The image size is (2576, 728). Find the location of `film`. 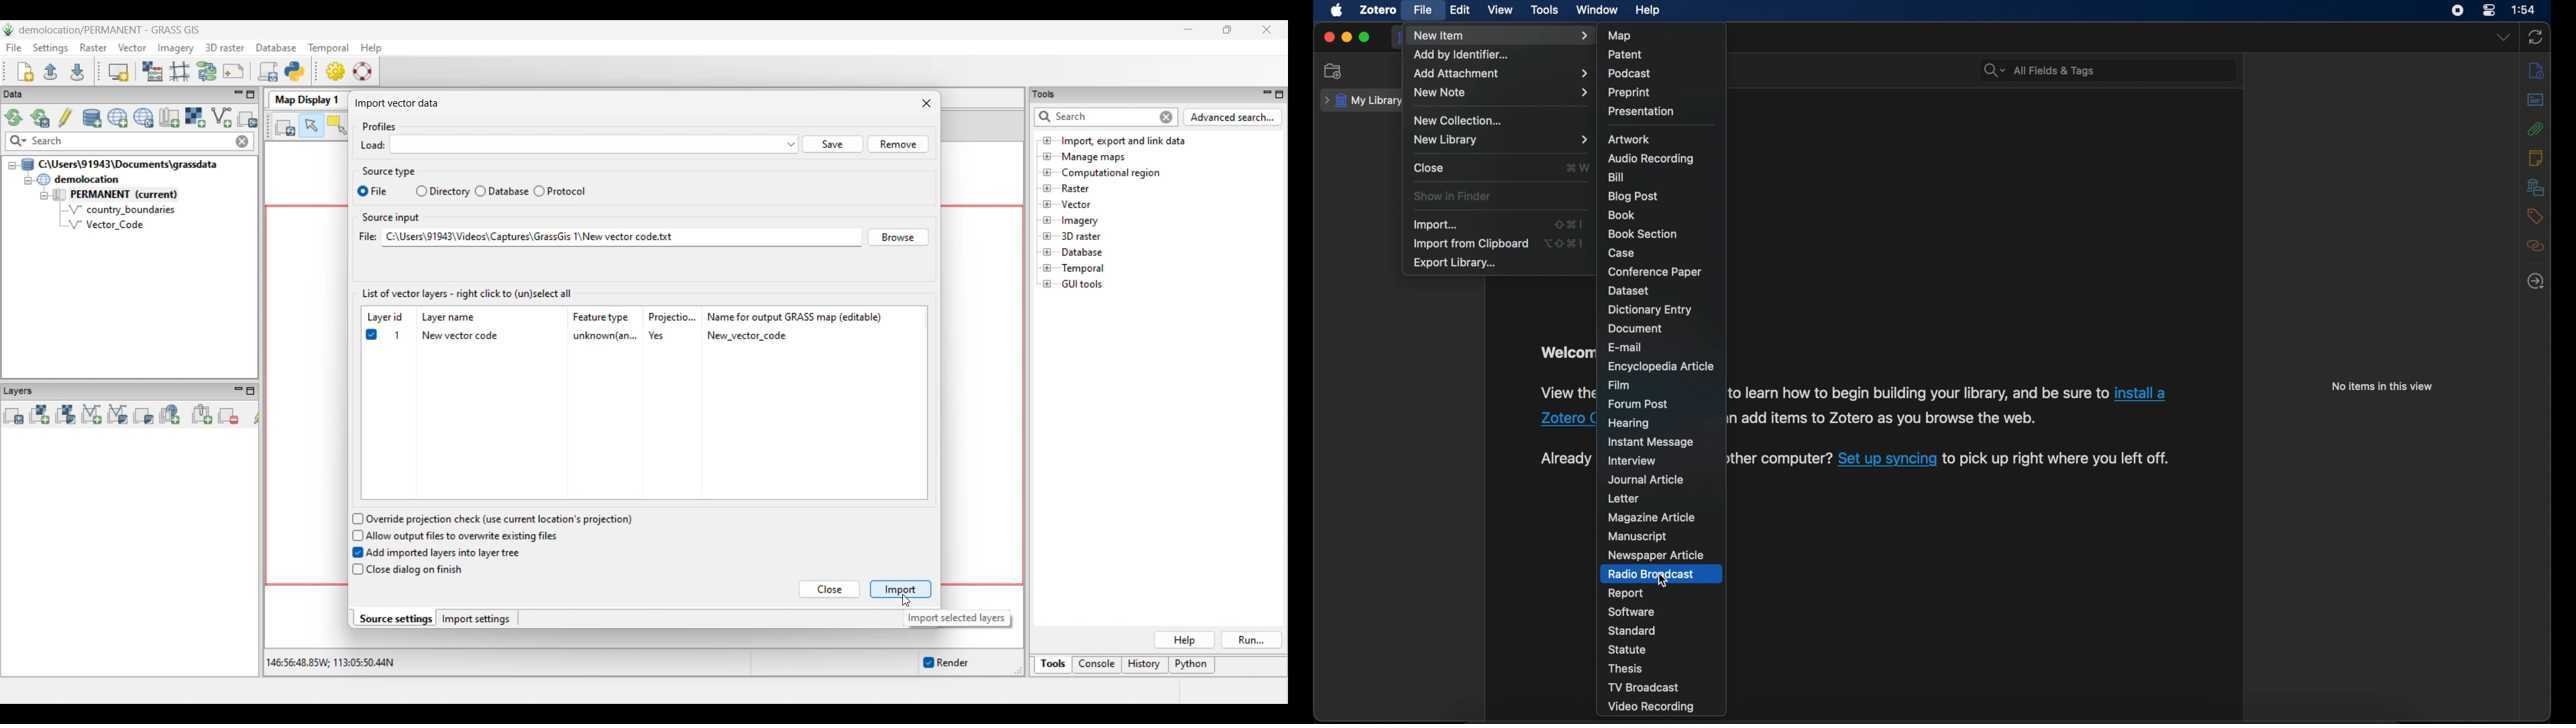

film is located at coordinates (1618, 385).